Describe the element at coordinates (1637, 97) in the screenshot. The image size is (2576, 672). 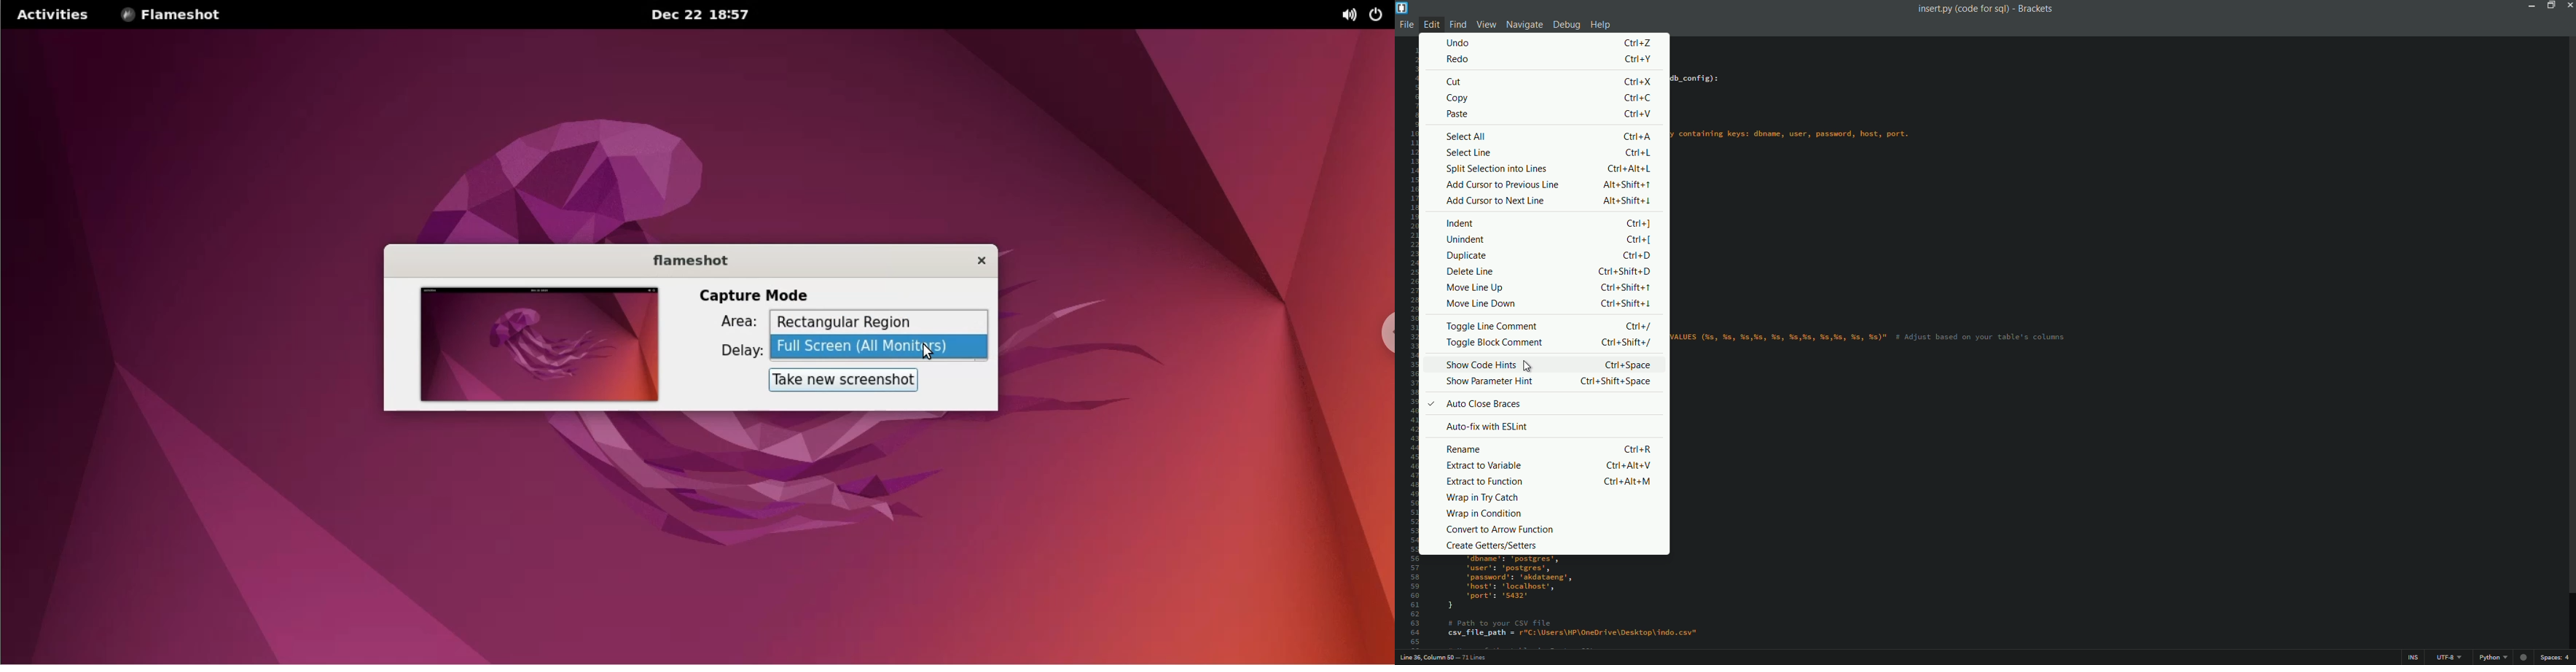
I see `keyboard shortcut` at that location.